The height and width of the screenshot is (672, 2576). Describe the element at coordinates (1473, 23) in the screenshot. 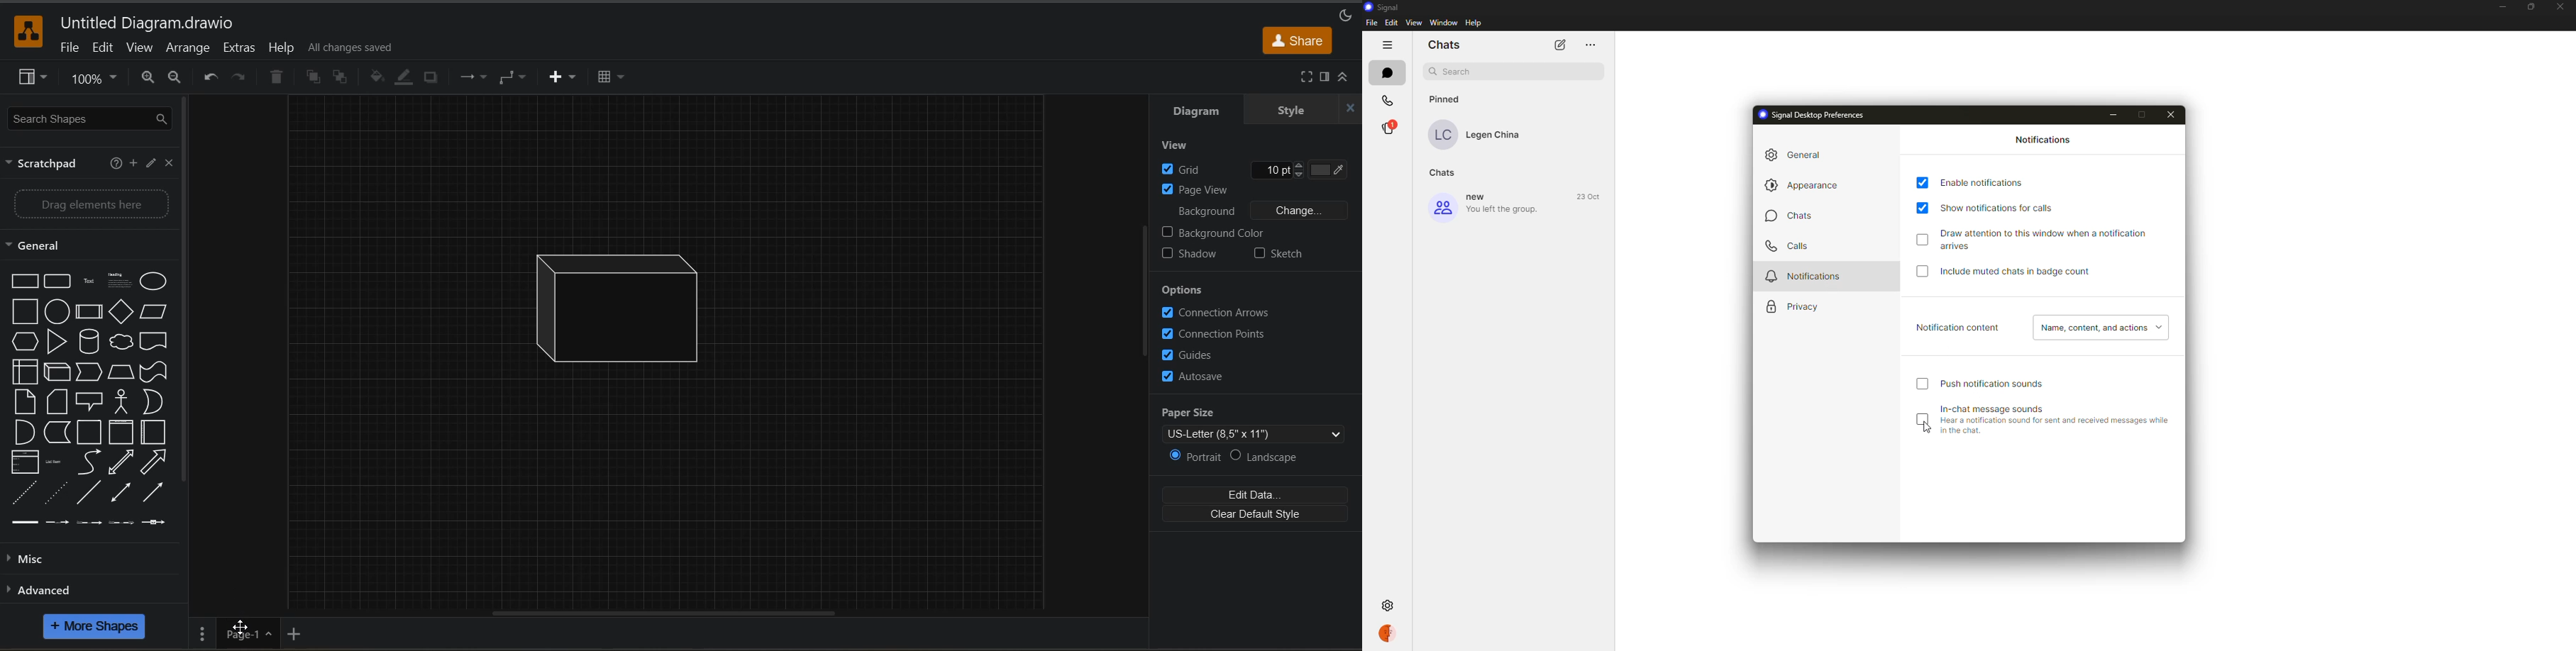

I see `Help` at that location.